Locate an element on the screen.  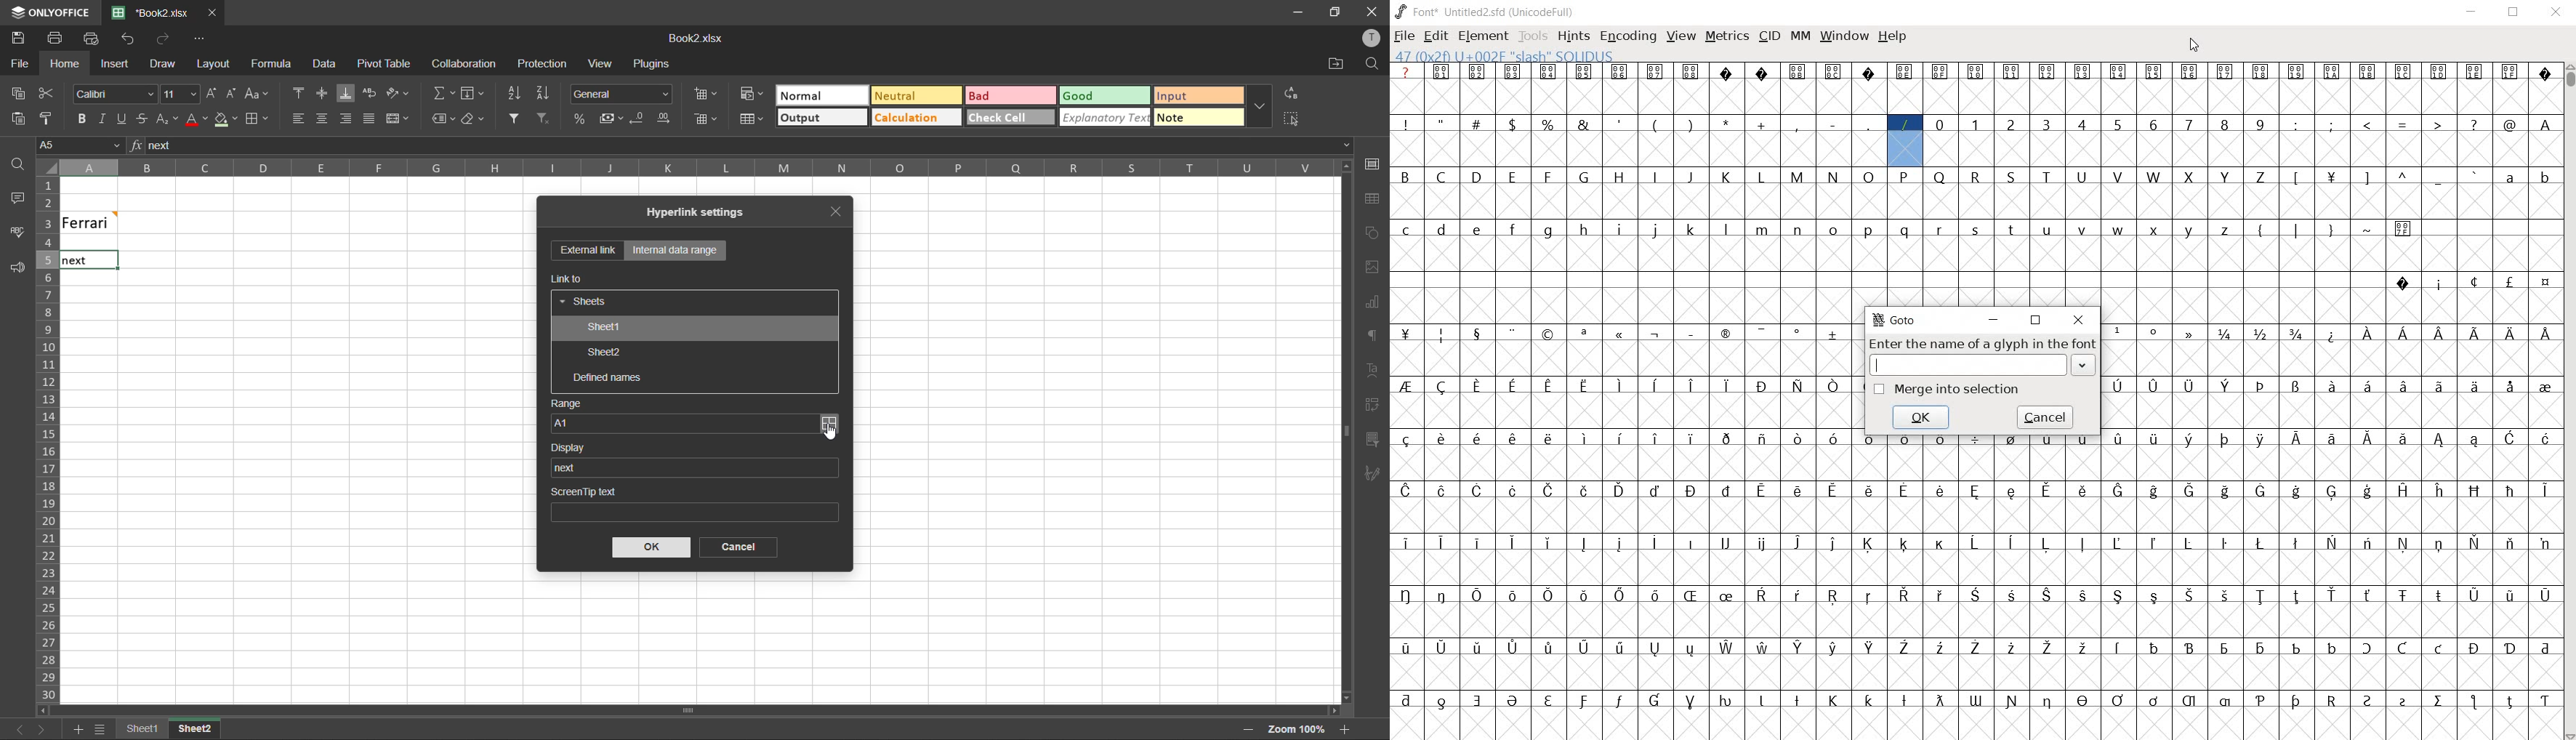
file name is located at coordinates (156, 13).